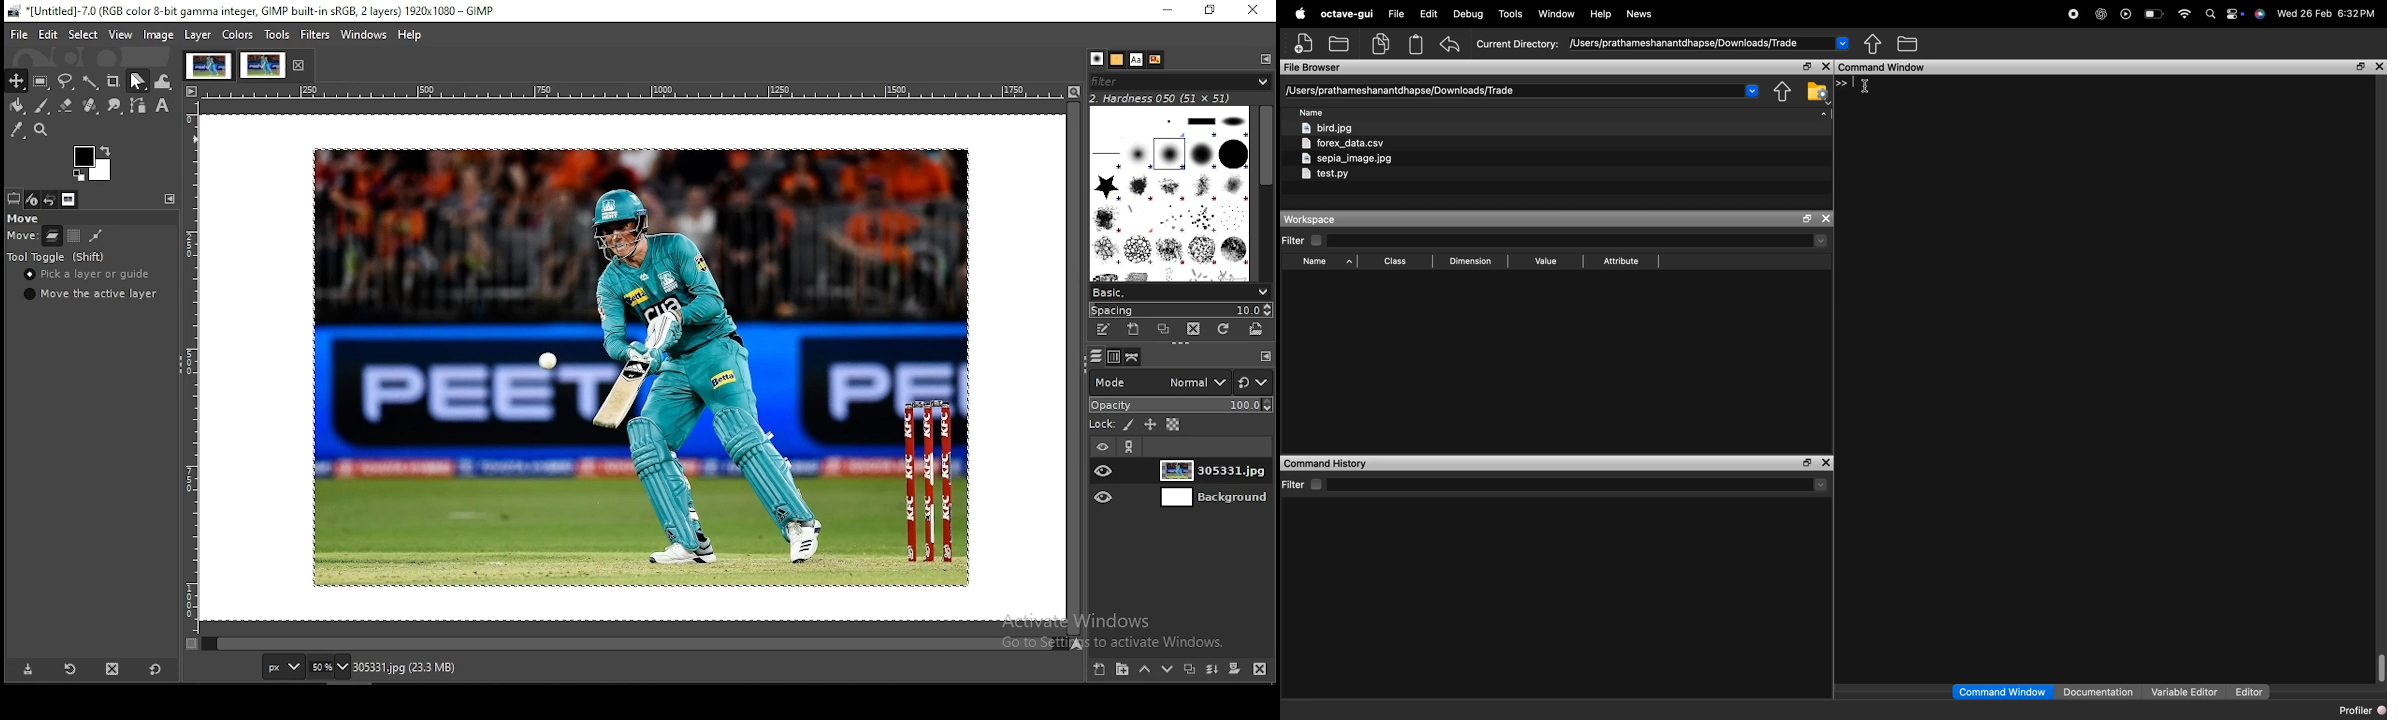  I want to click on *[Untitled]-7.0 (RGB color 8-bit gamma integer, GIMP built-in sRGB, 2 layers) 1920x1080 - GIMP, so click(262, 11).